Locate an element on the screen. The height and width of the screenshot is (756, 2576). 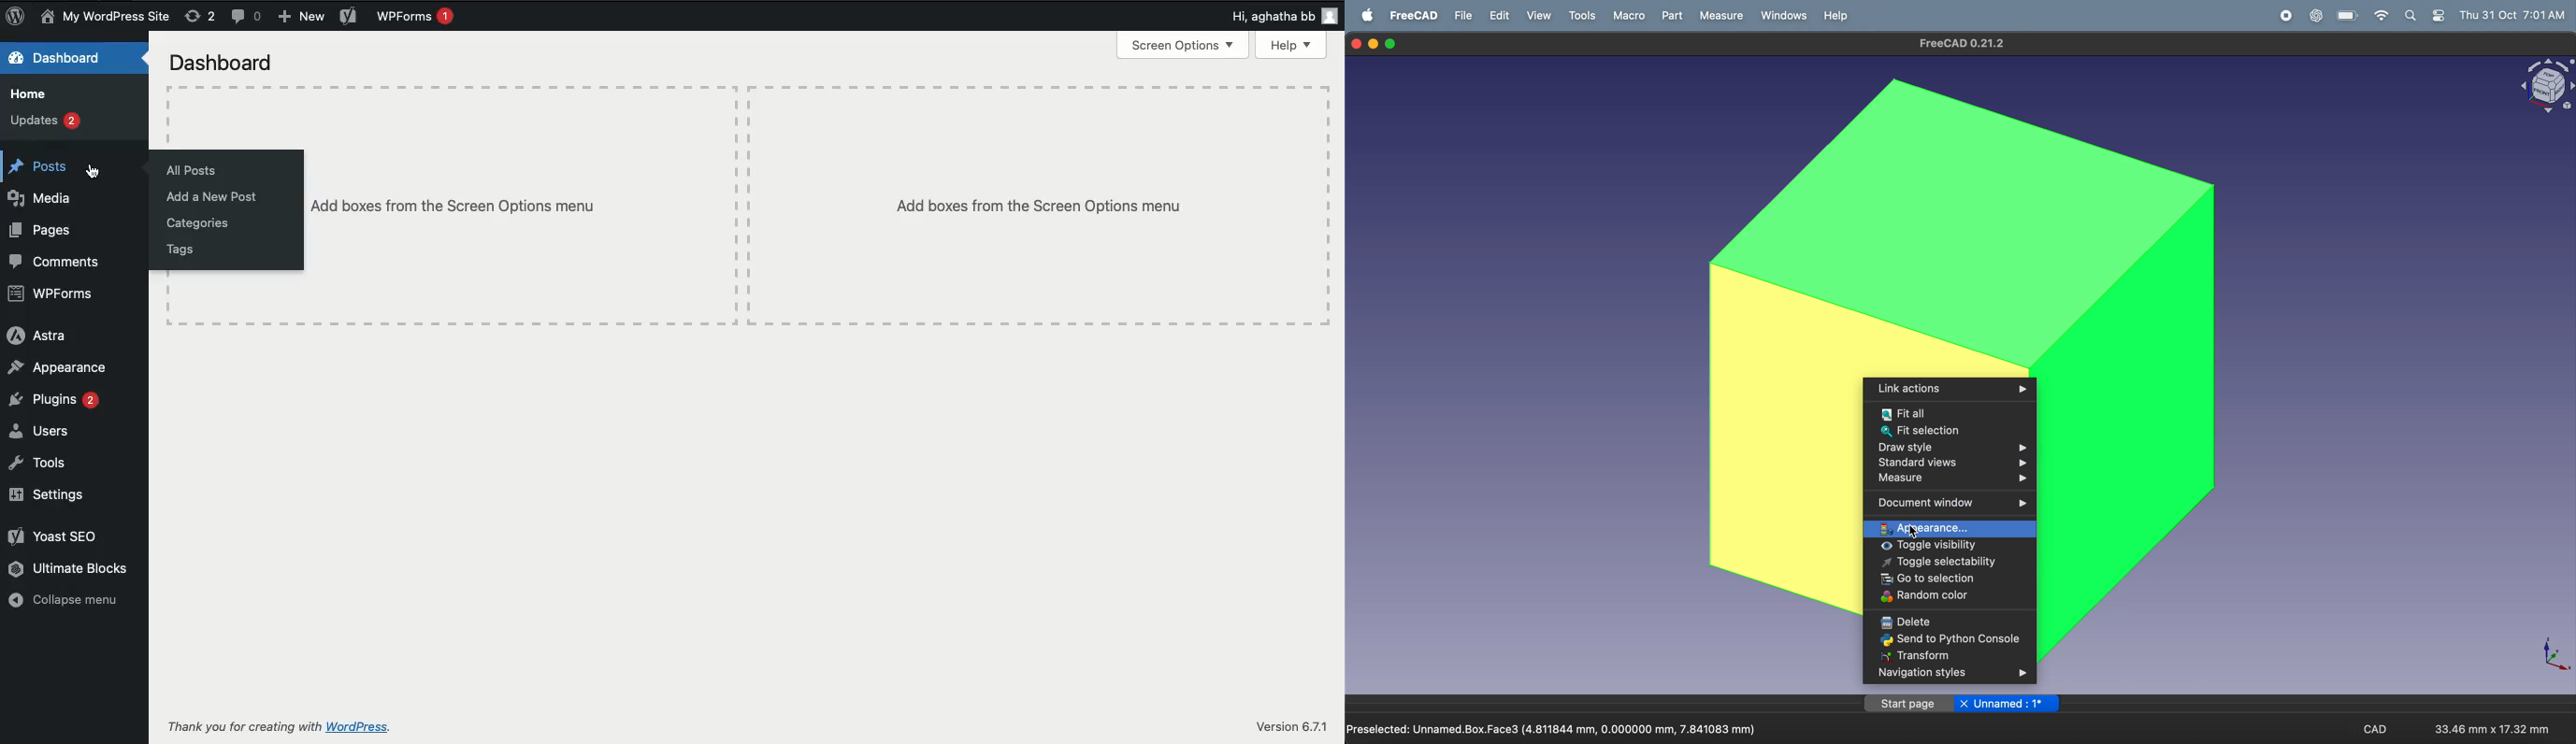
wordpress is located at coordinates (359, 727).